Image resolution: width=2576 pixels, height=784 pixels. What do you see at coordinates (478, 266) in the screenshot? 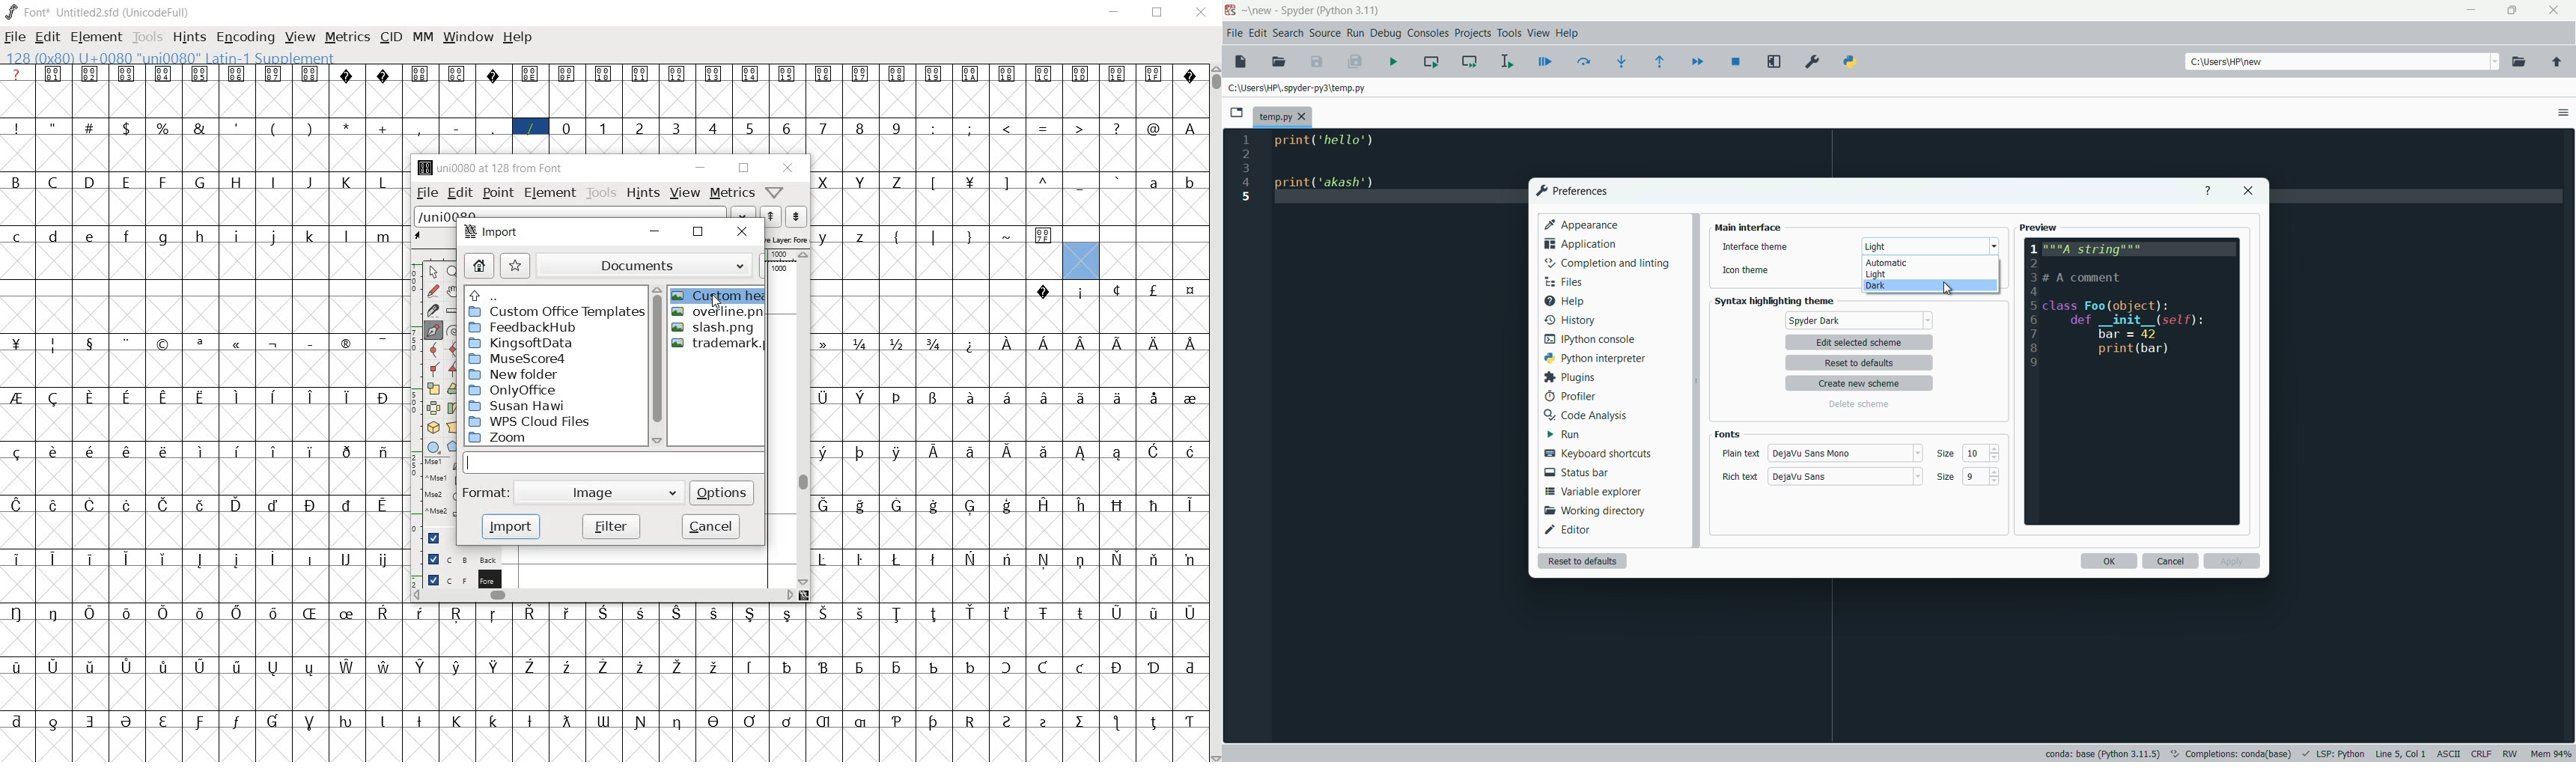
I see `home` at bounding box center [478, 266].